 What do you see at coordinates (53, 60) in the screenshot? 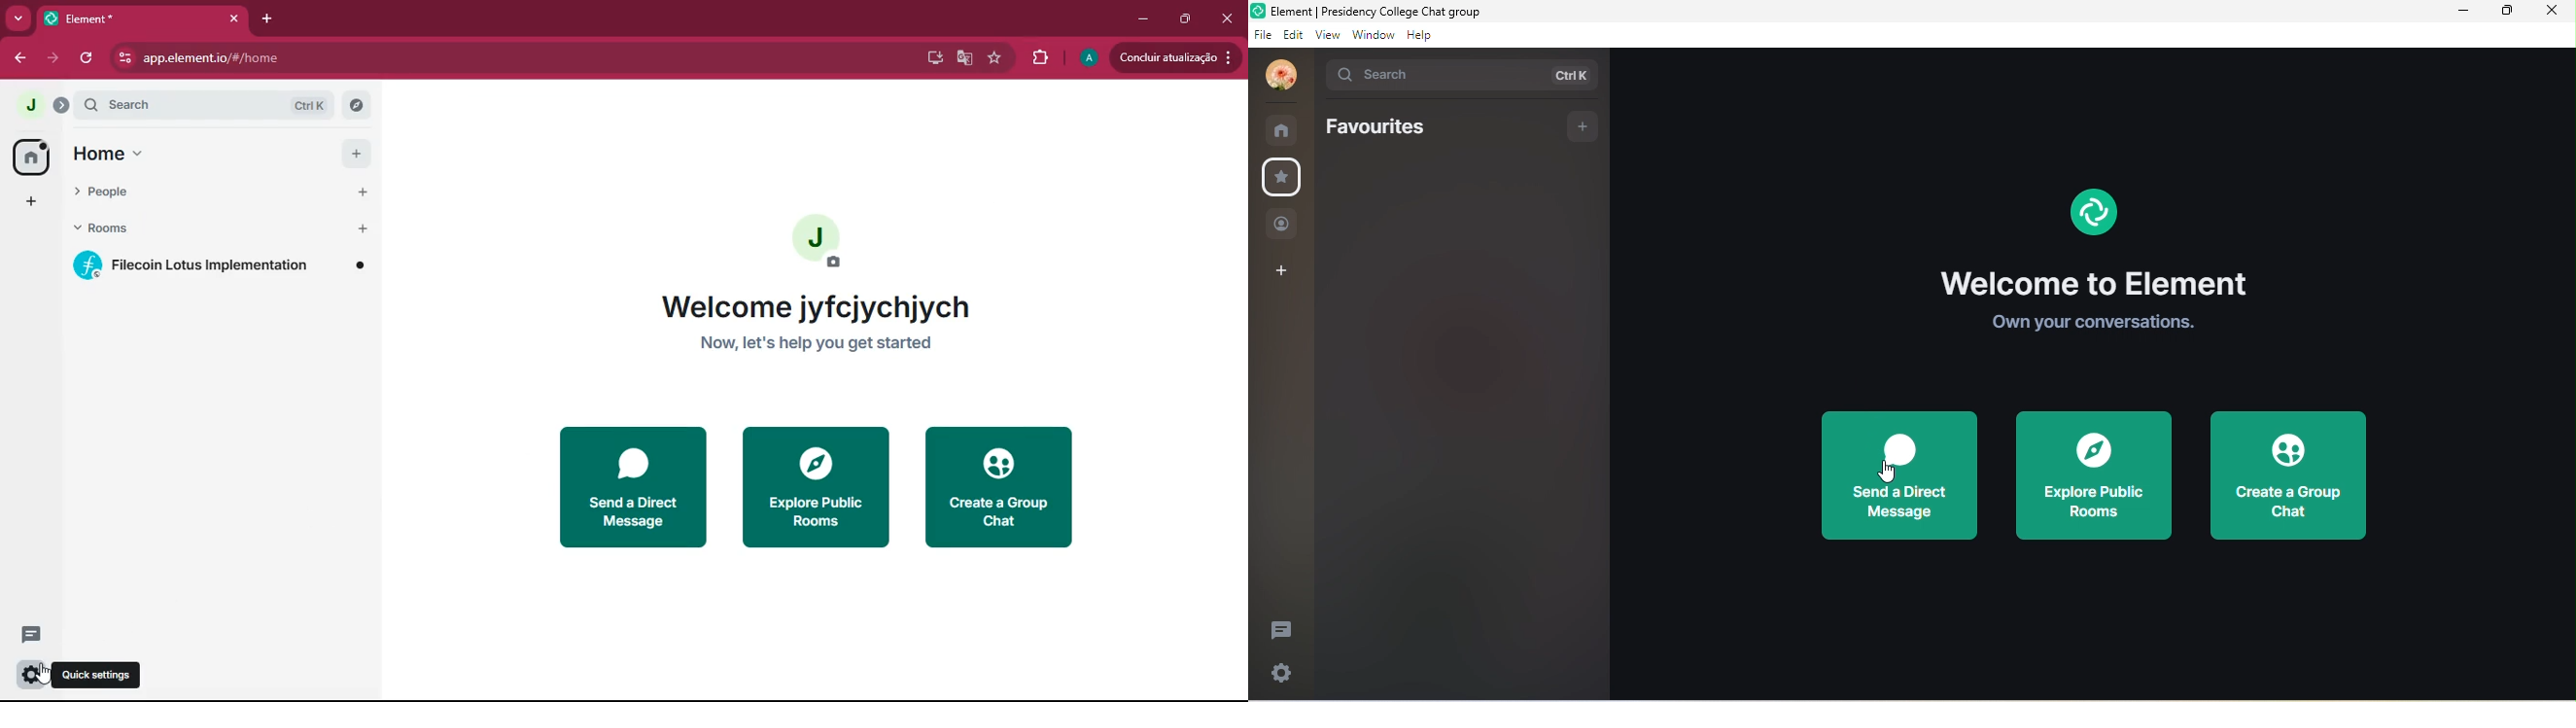
I see `forward` at bounding box center [53, 60].